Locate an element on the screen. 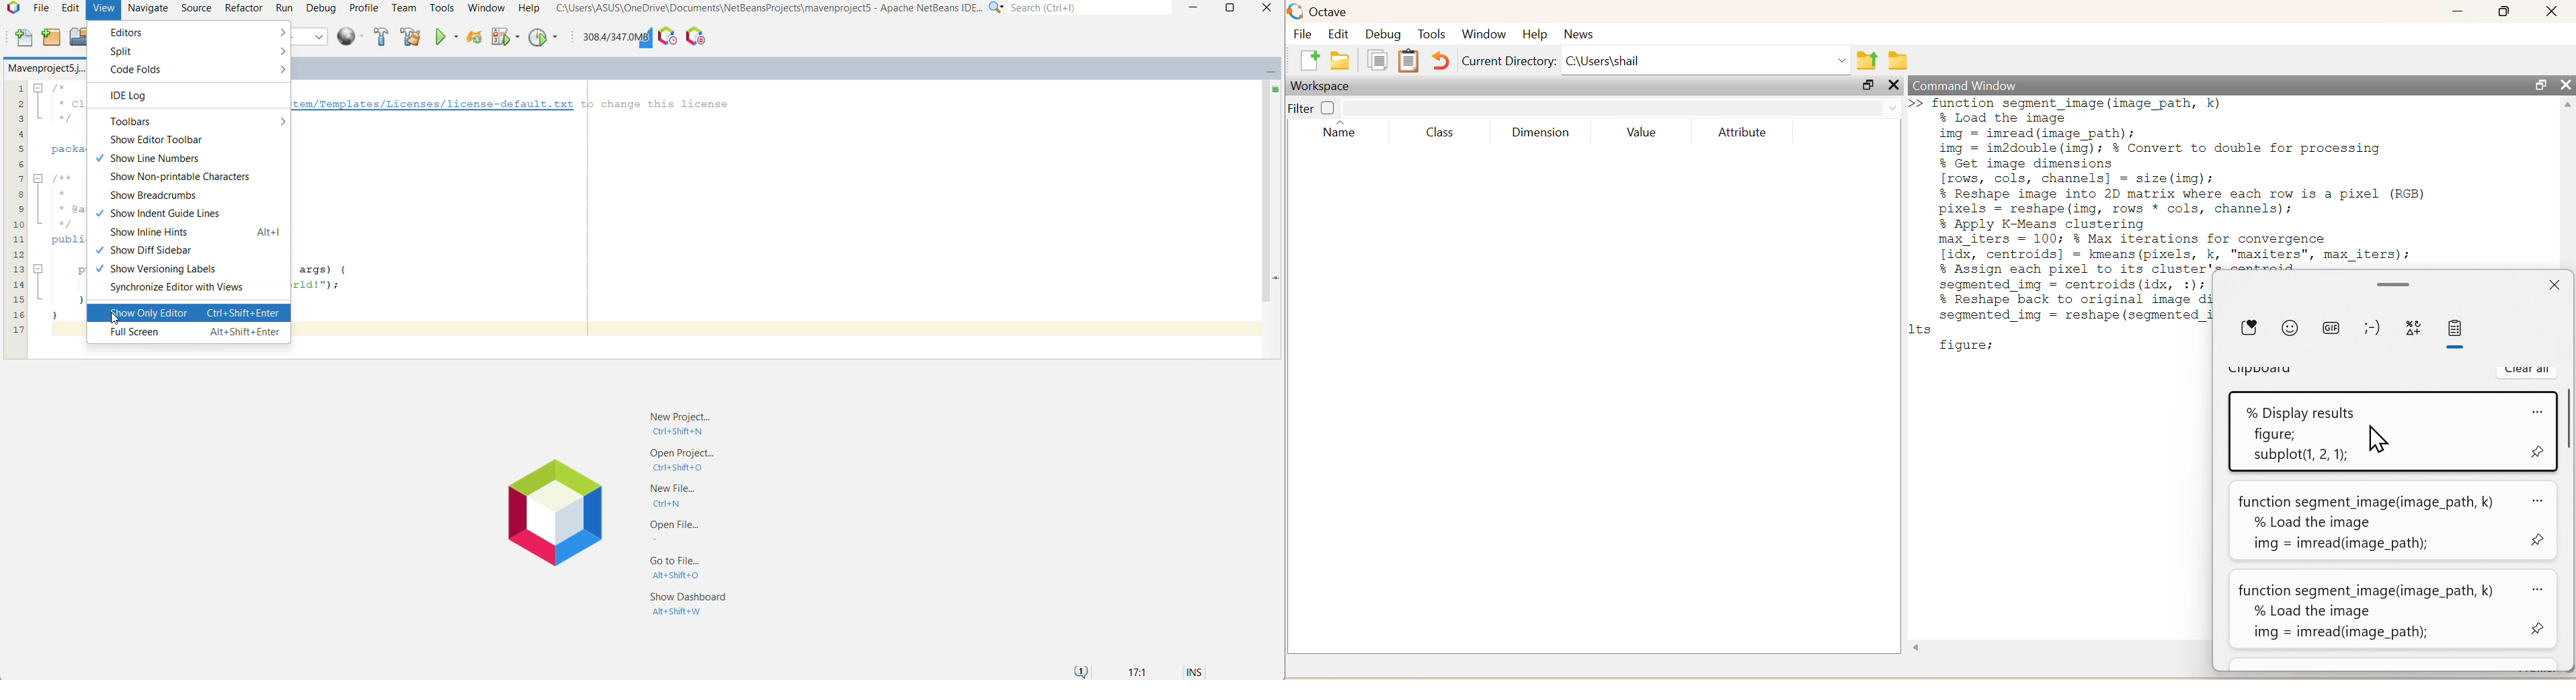 The image size is (2576, 700). News is located at coordinates (1577, 36).